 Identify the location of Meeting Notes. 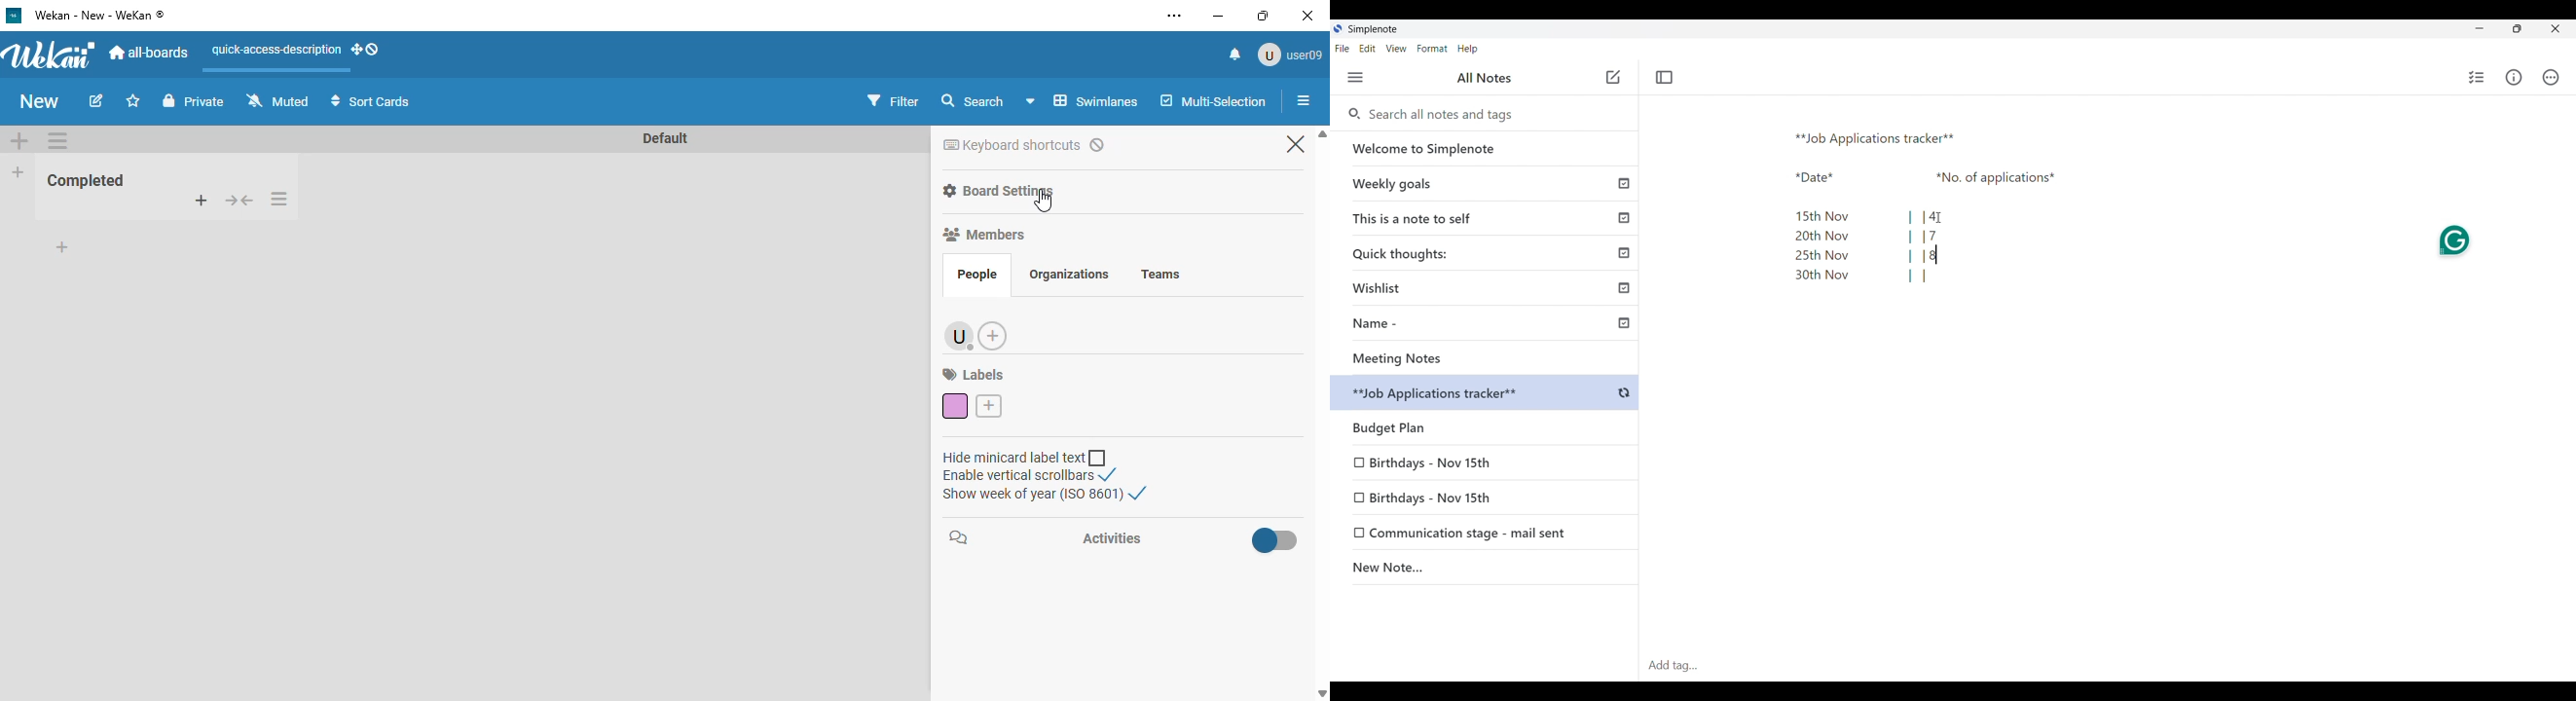
(1489, 358).